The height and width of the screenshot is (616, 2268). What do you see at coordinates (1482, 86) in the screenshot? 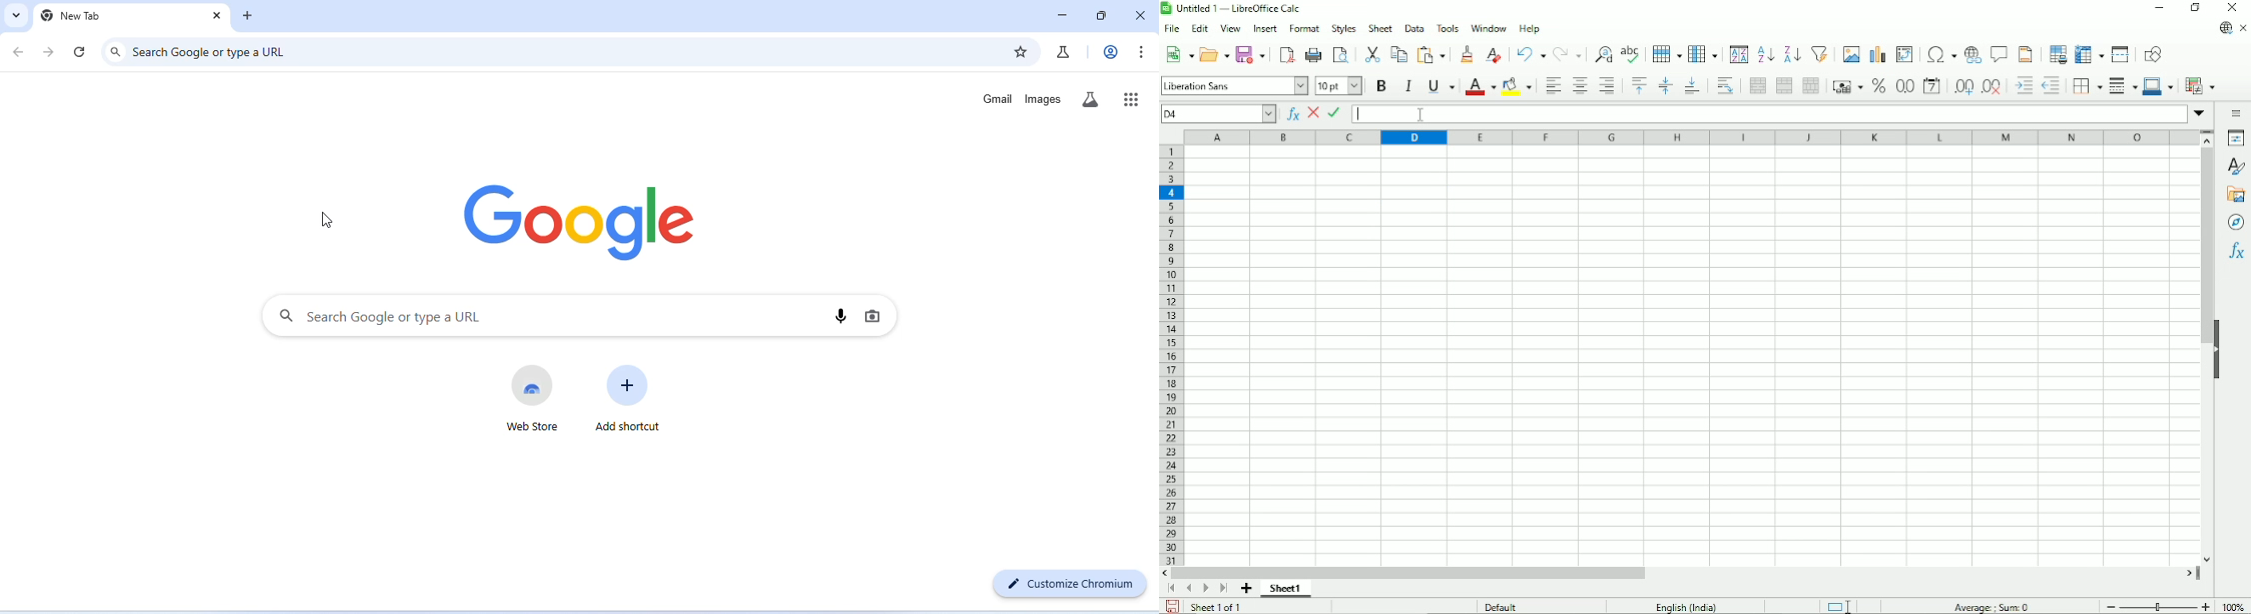
I see `Text color` at bounding box center [1482, 86].